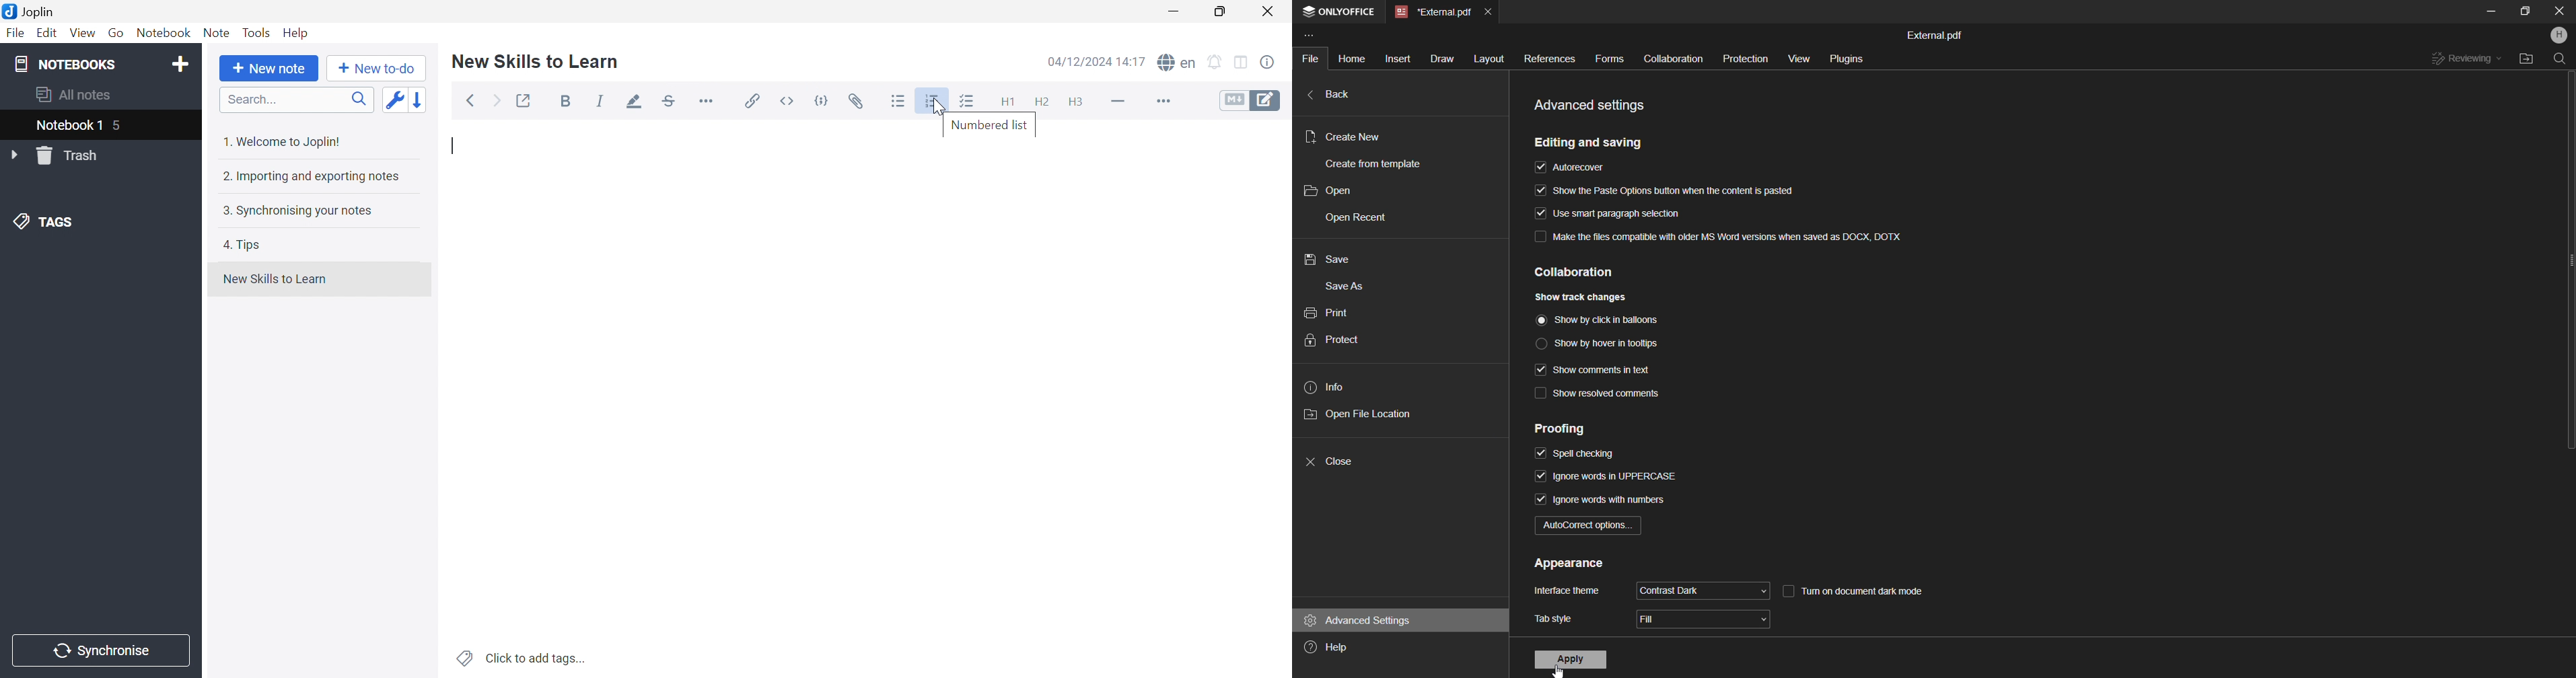  Describe the element at coordinates (1006, 103) in the screenshot. I see `Heading 1` at that location.